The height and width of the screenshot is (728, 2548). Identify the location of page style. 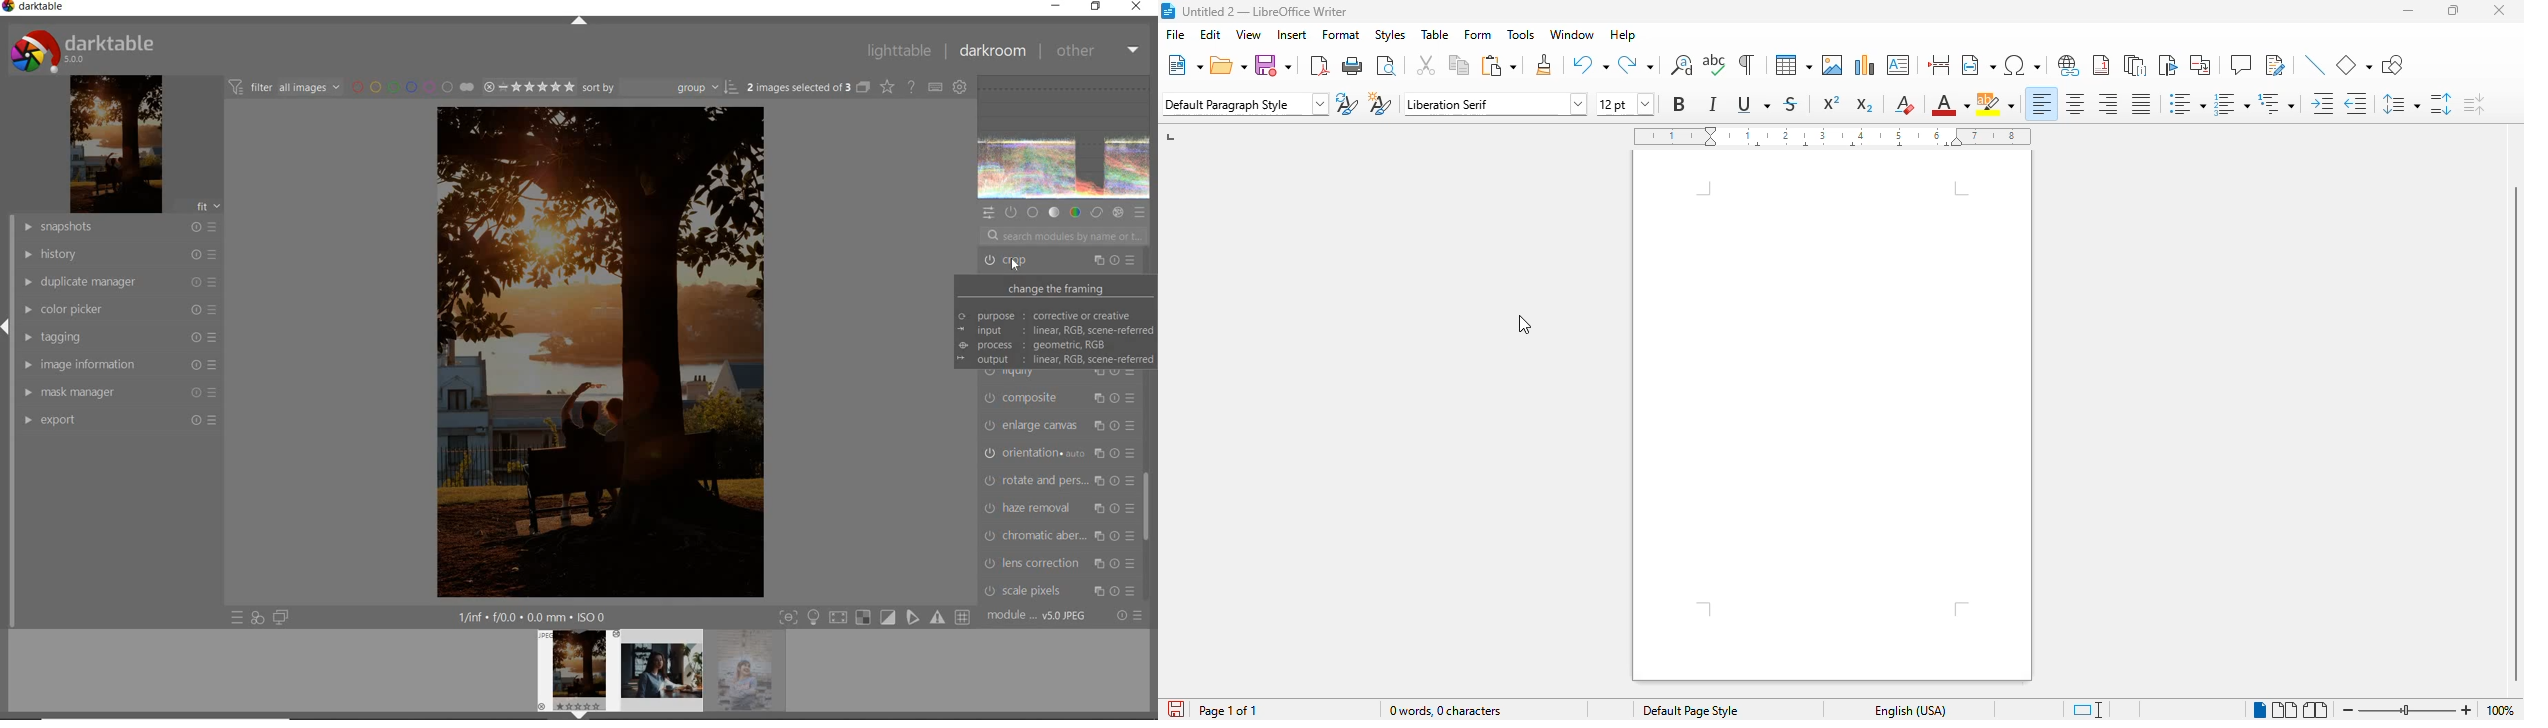
(1689, 710).